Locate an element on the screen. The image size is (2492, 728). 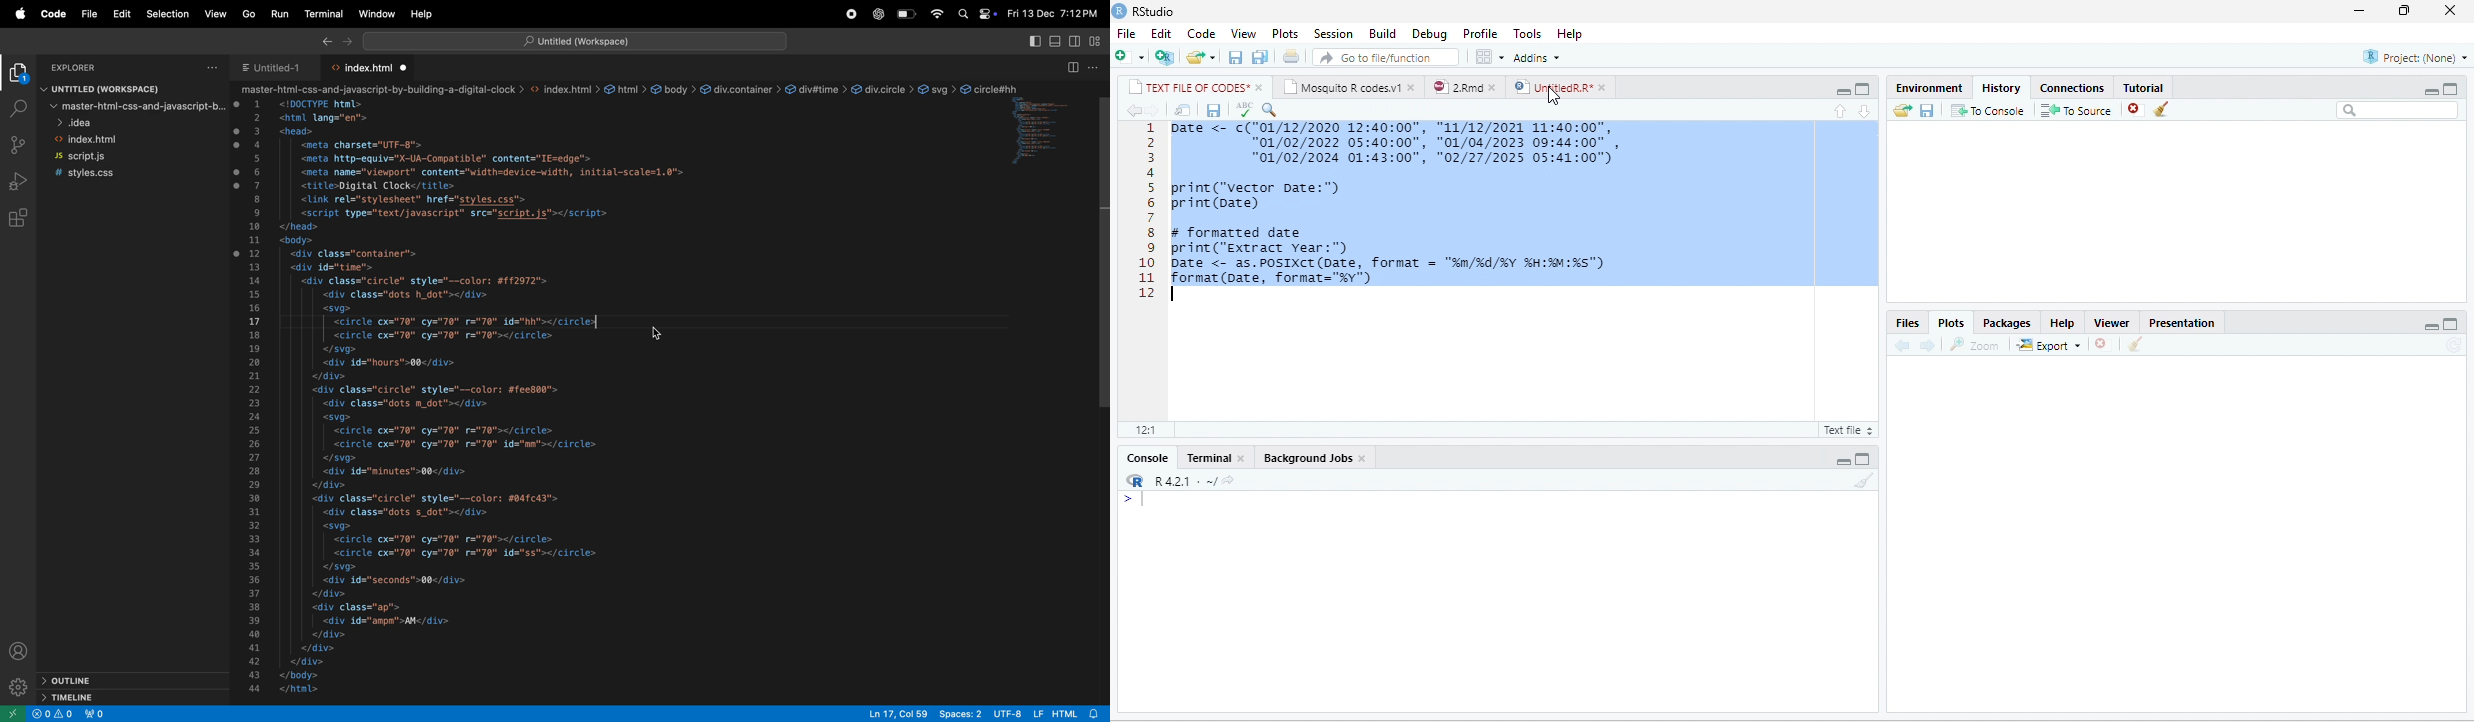
search file is located at coordinates (1386, 57).